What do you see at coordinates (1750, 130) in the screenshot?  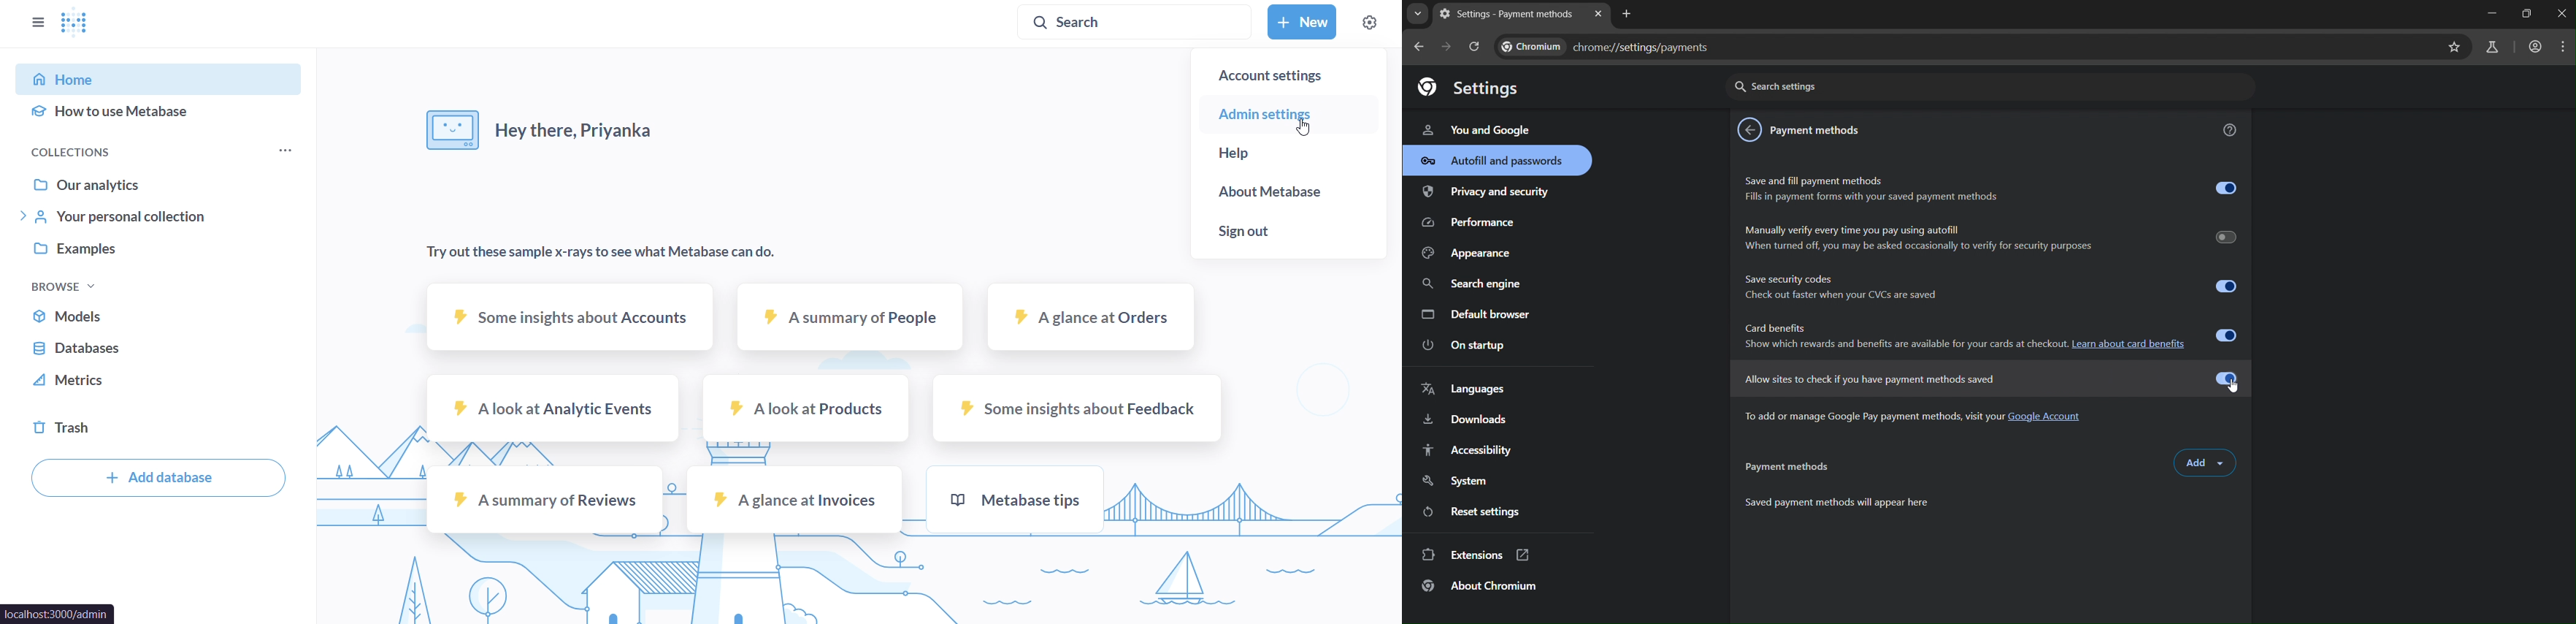 I see `back` at bounding box center [1750, 130].